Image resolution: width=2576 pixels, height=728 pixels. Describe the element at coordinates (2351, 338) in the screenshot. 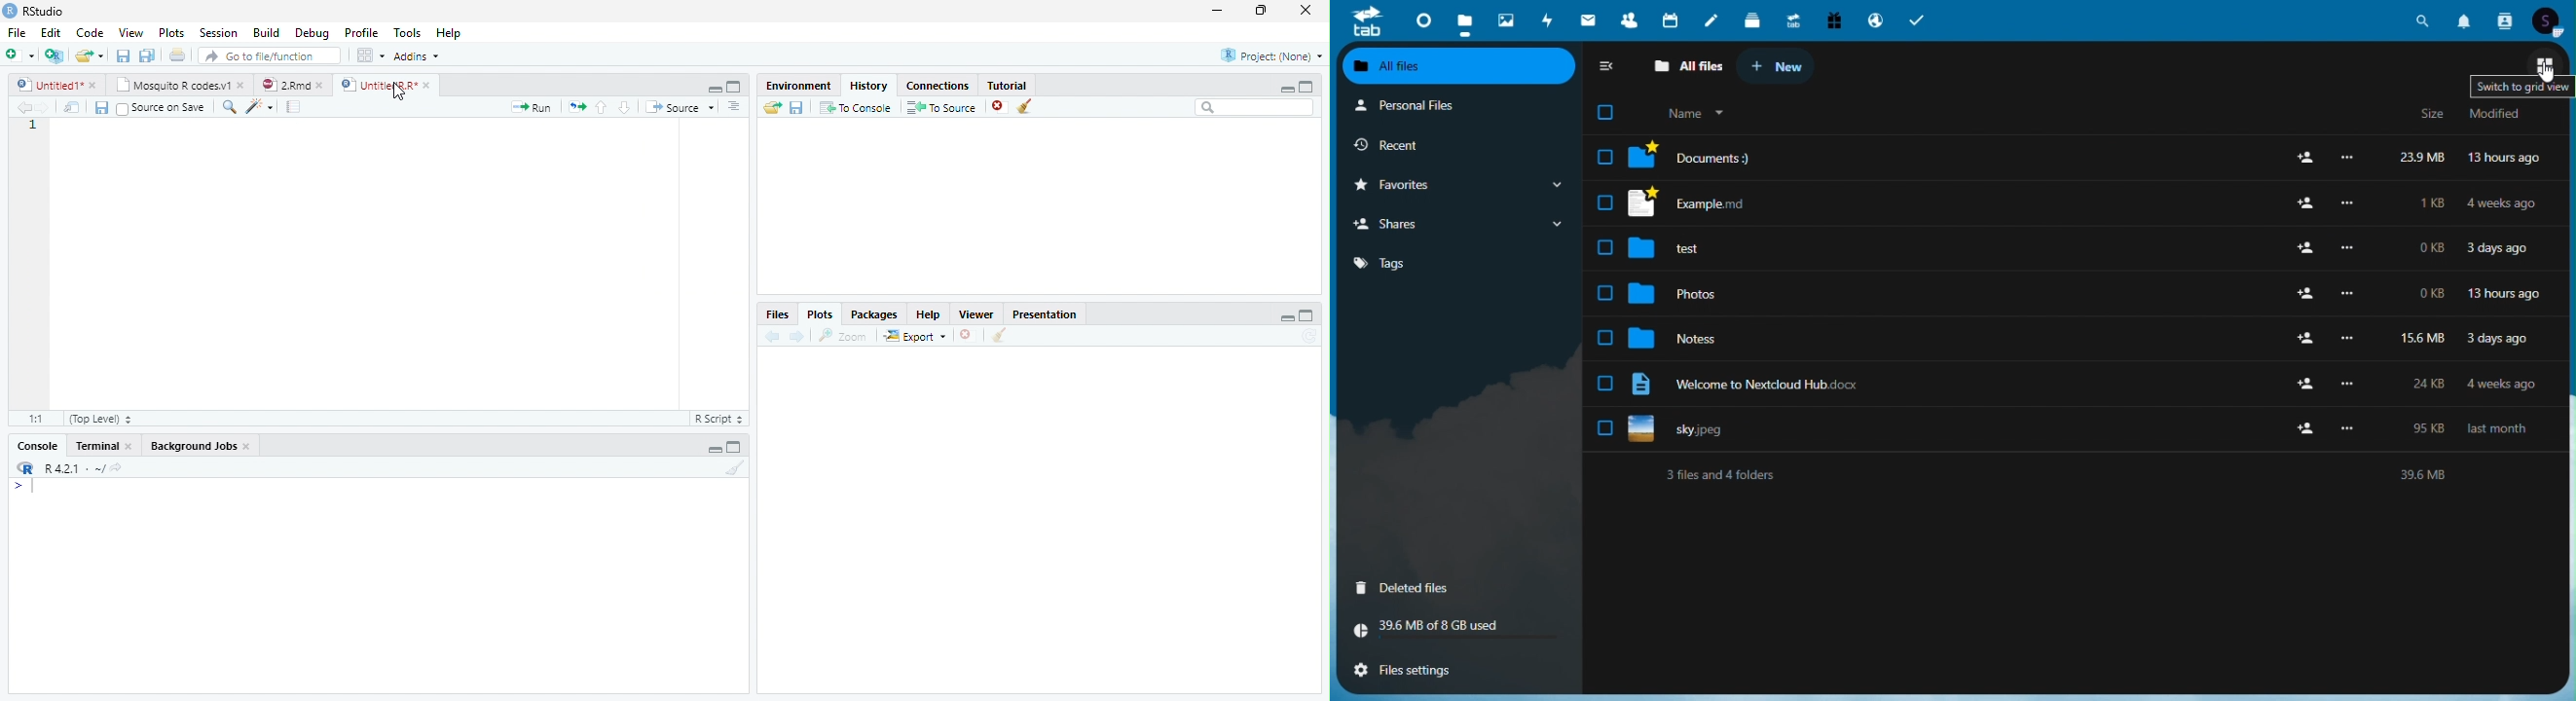

I see `more options` at that location.